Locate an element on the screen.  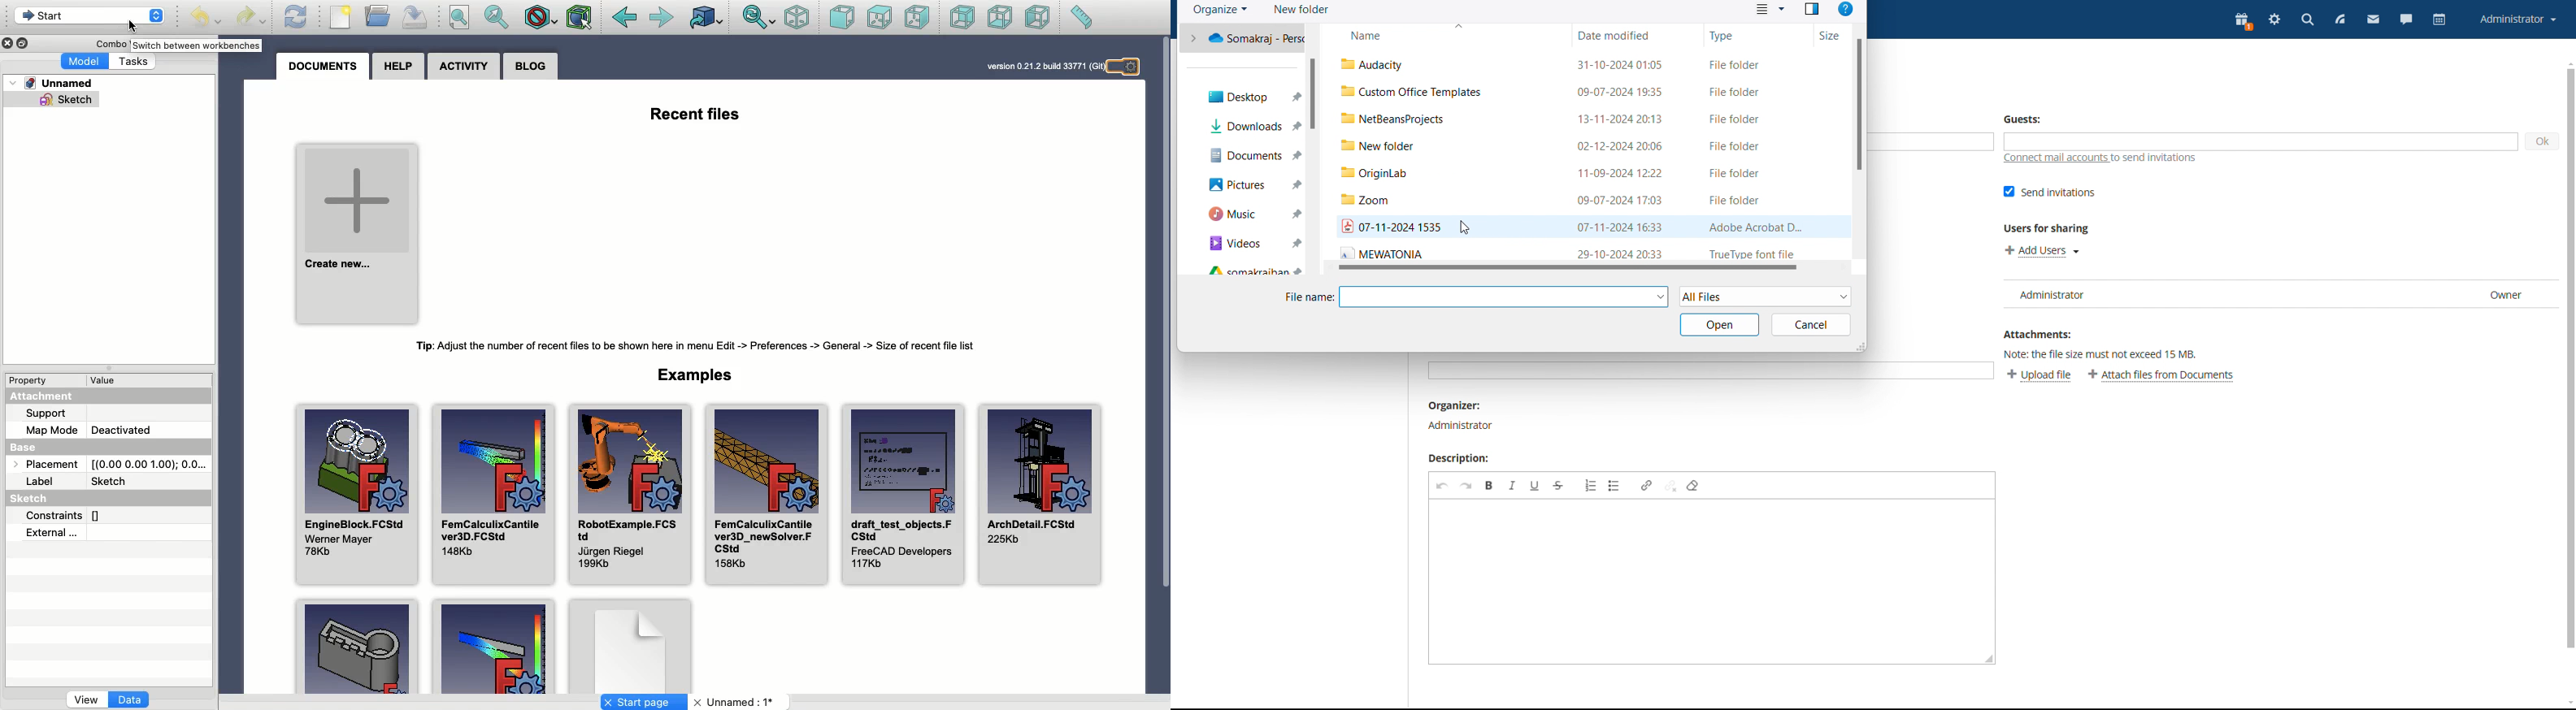
undo is located at coordinates (1442, 485).